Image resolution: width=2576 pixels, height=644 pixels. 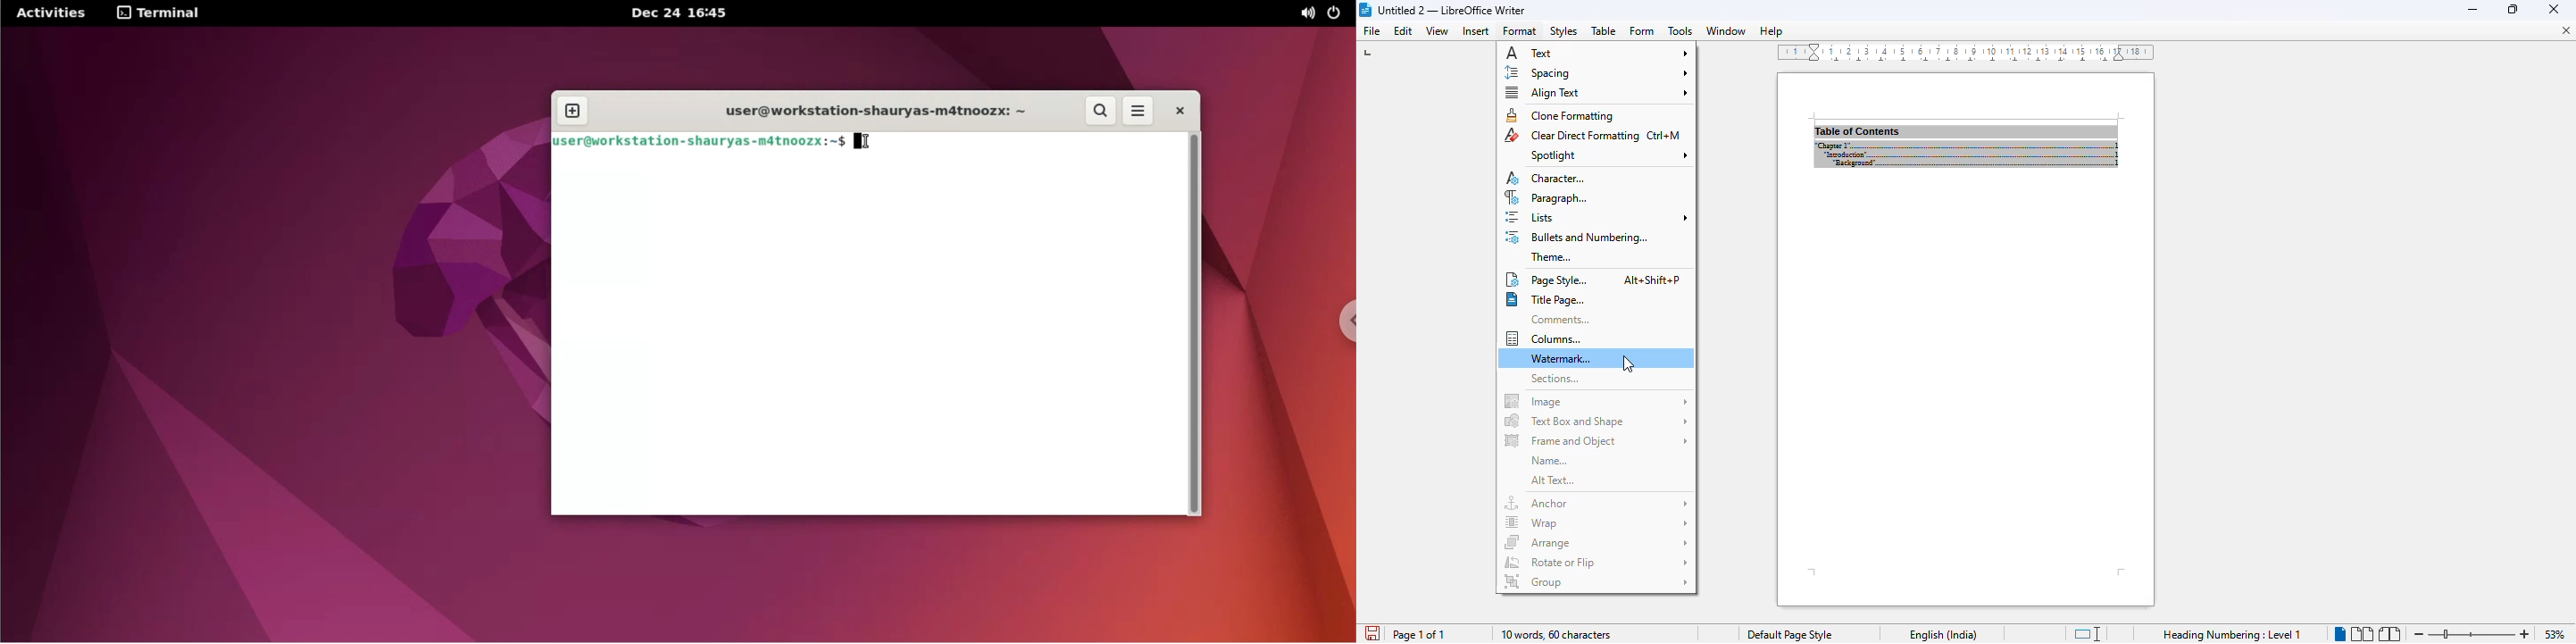 I want to click on default page style, so click(x=1789, y=635).